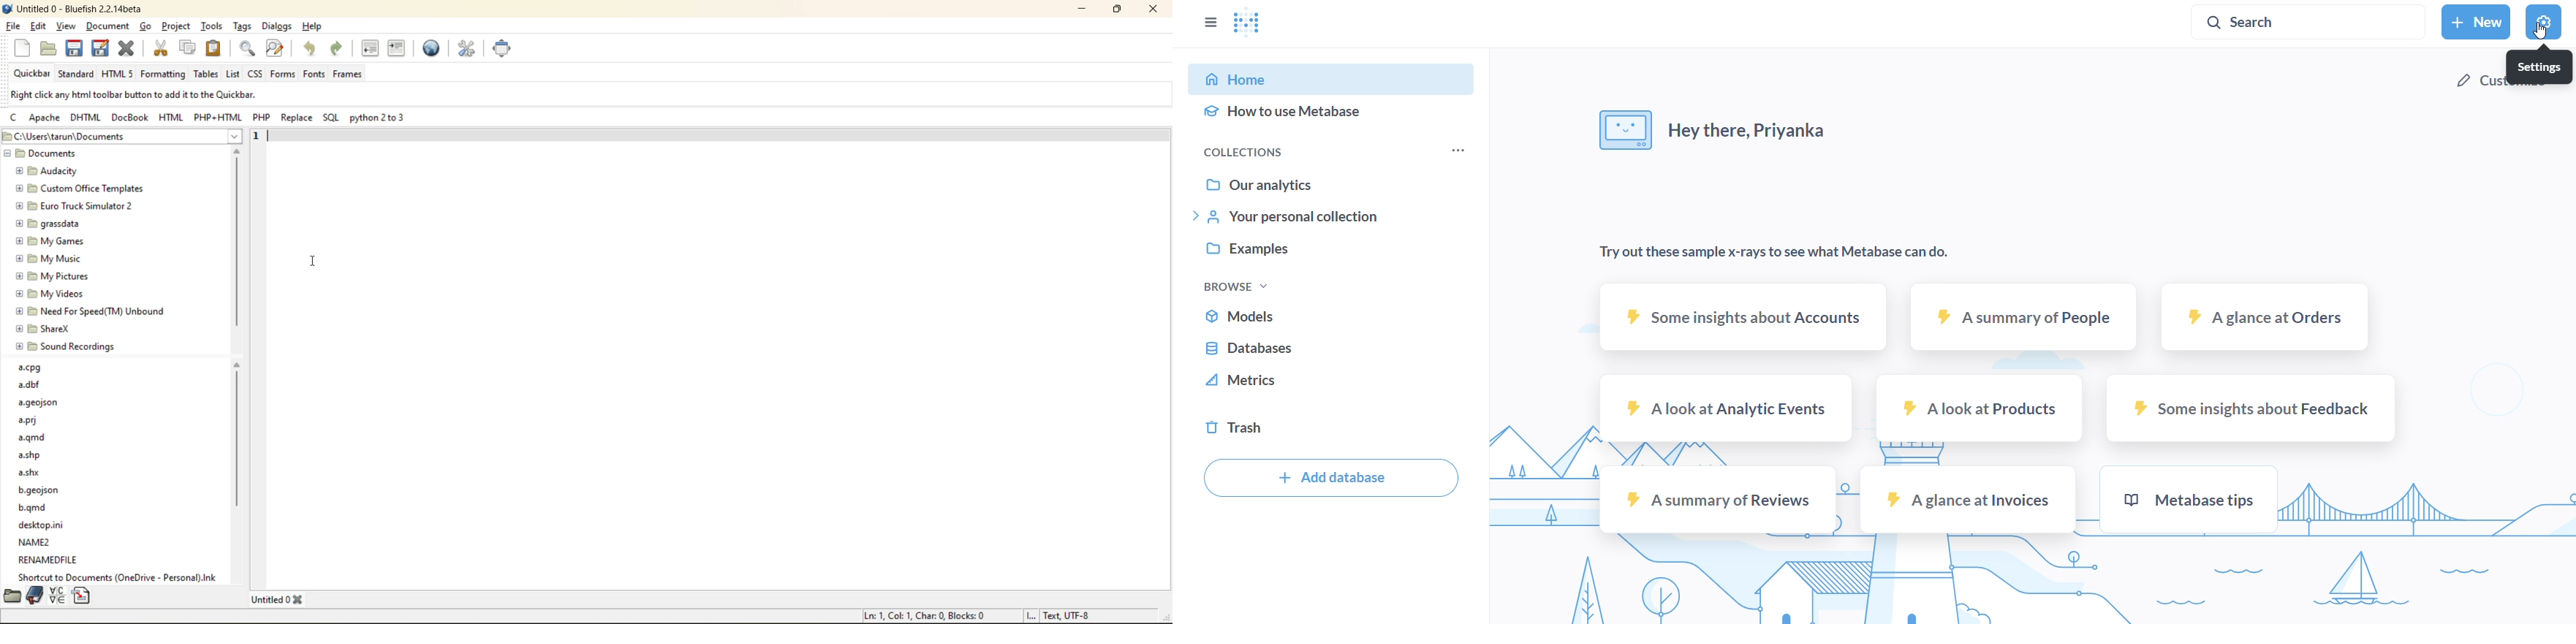 The width and height of the screenshot is (2576, 644). I want to click on b.qmd, so click(35, 508).